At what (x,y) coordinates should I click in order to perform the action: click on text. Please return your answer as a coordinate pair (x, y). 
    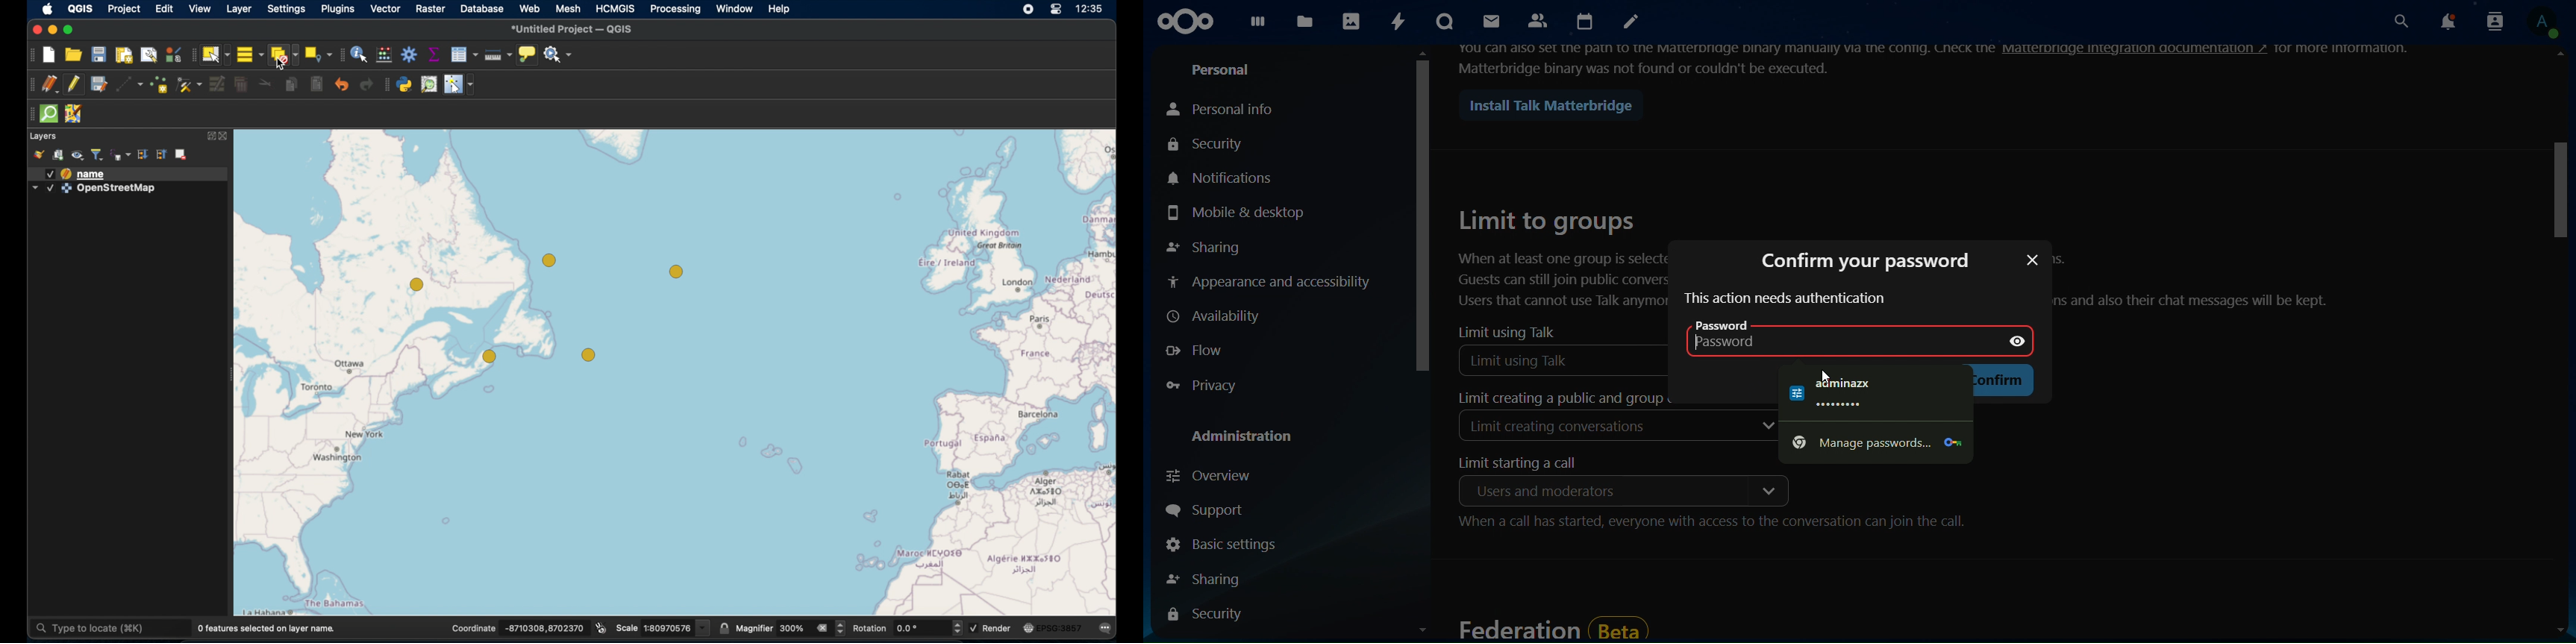
    Looking at the image, I should click on (1726, 58).